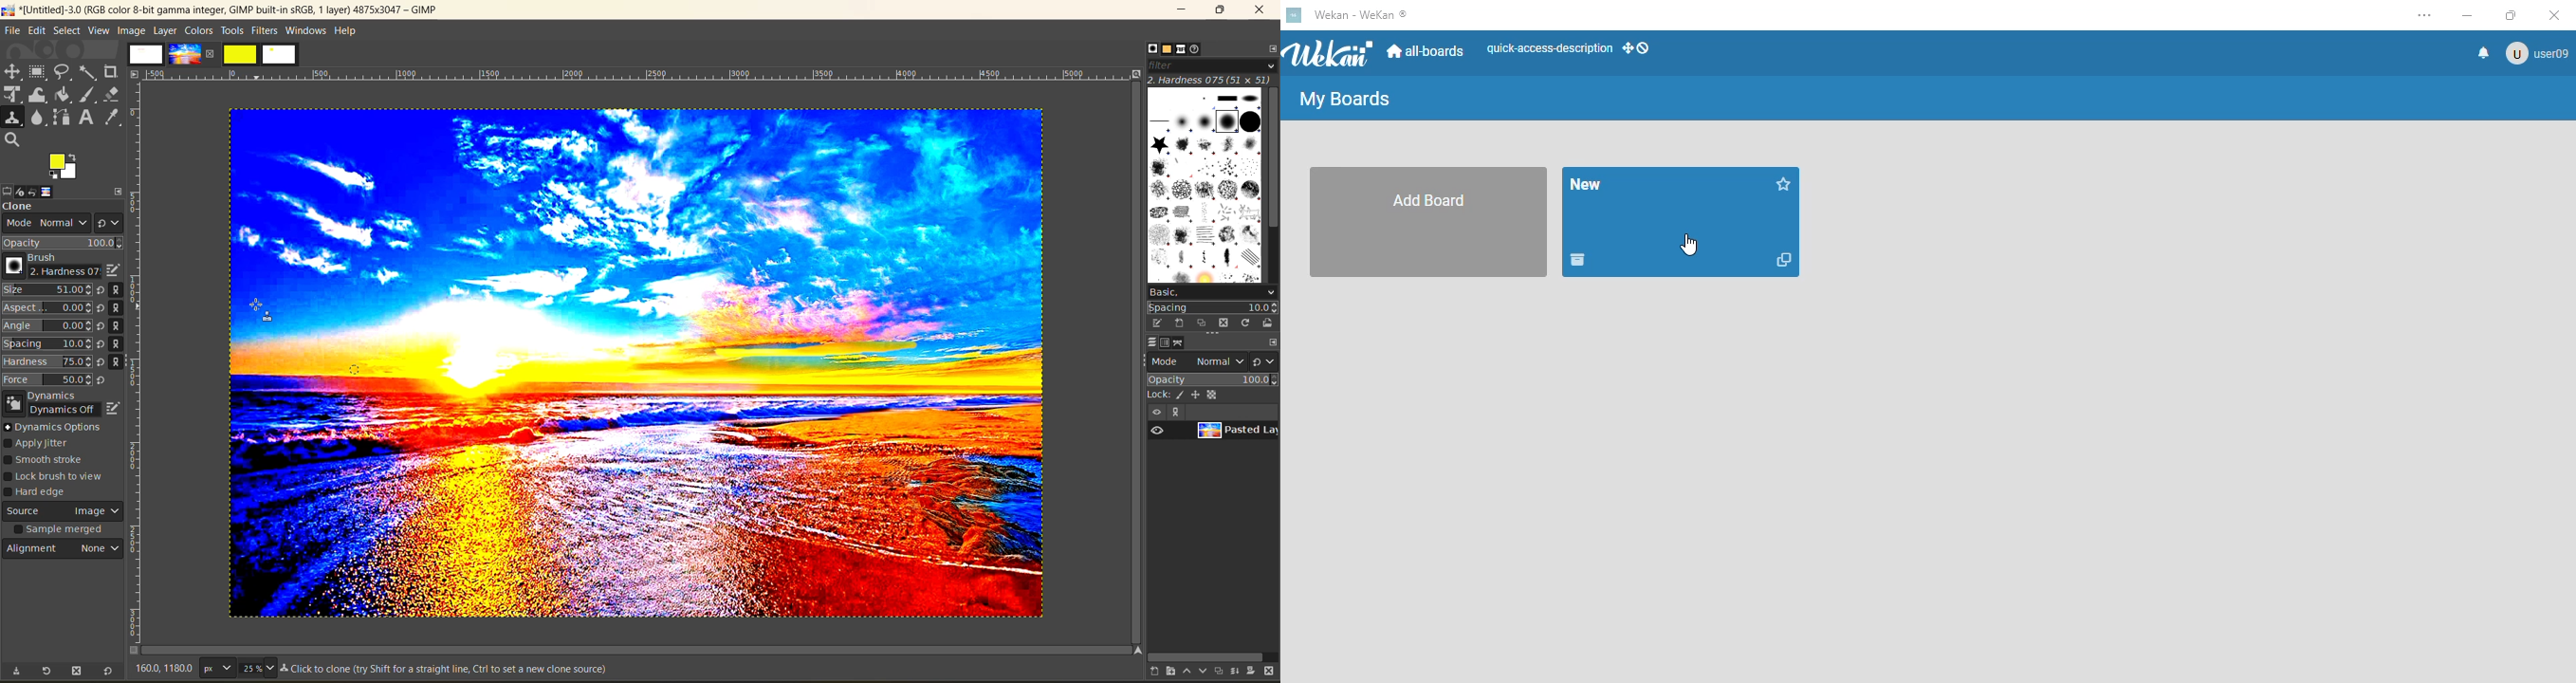 This screenshot has width=2576, height=700. I want to click on smdge tool, so click(38, 119).